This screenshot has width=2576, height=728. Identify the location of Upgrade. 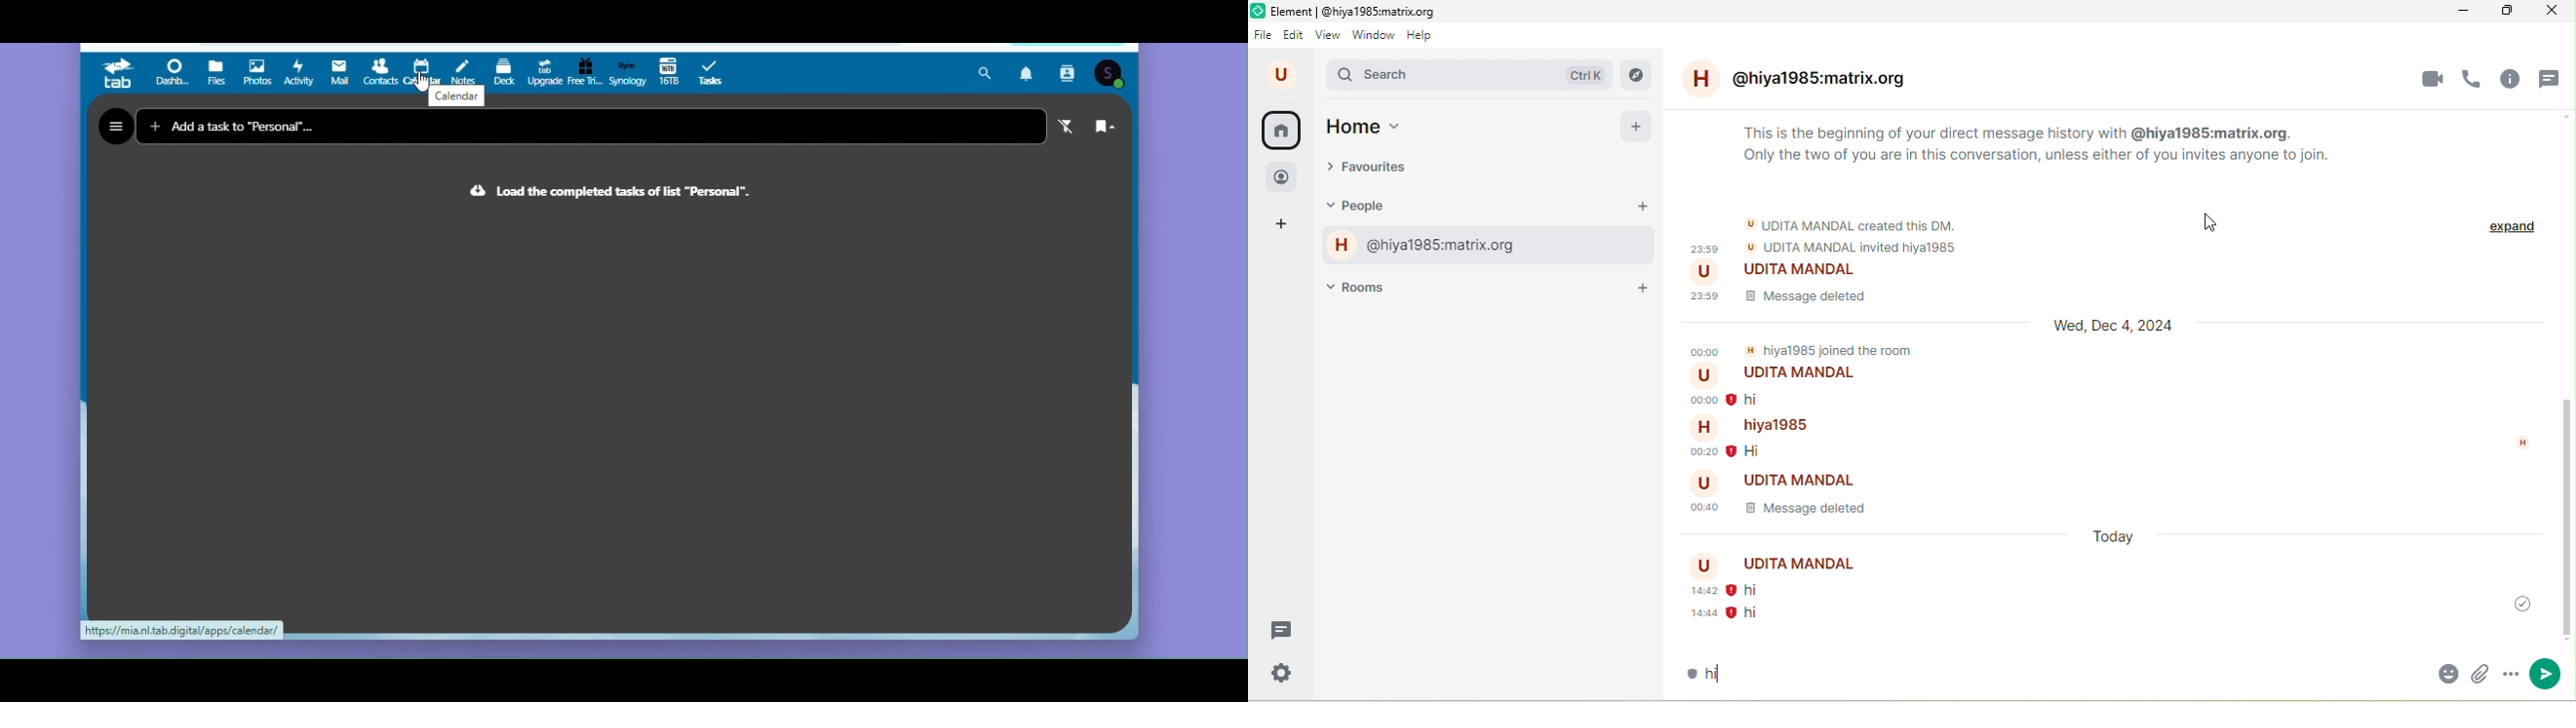
(543, 72).